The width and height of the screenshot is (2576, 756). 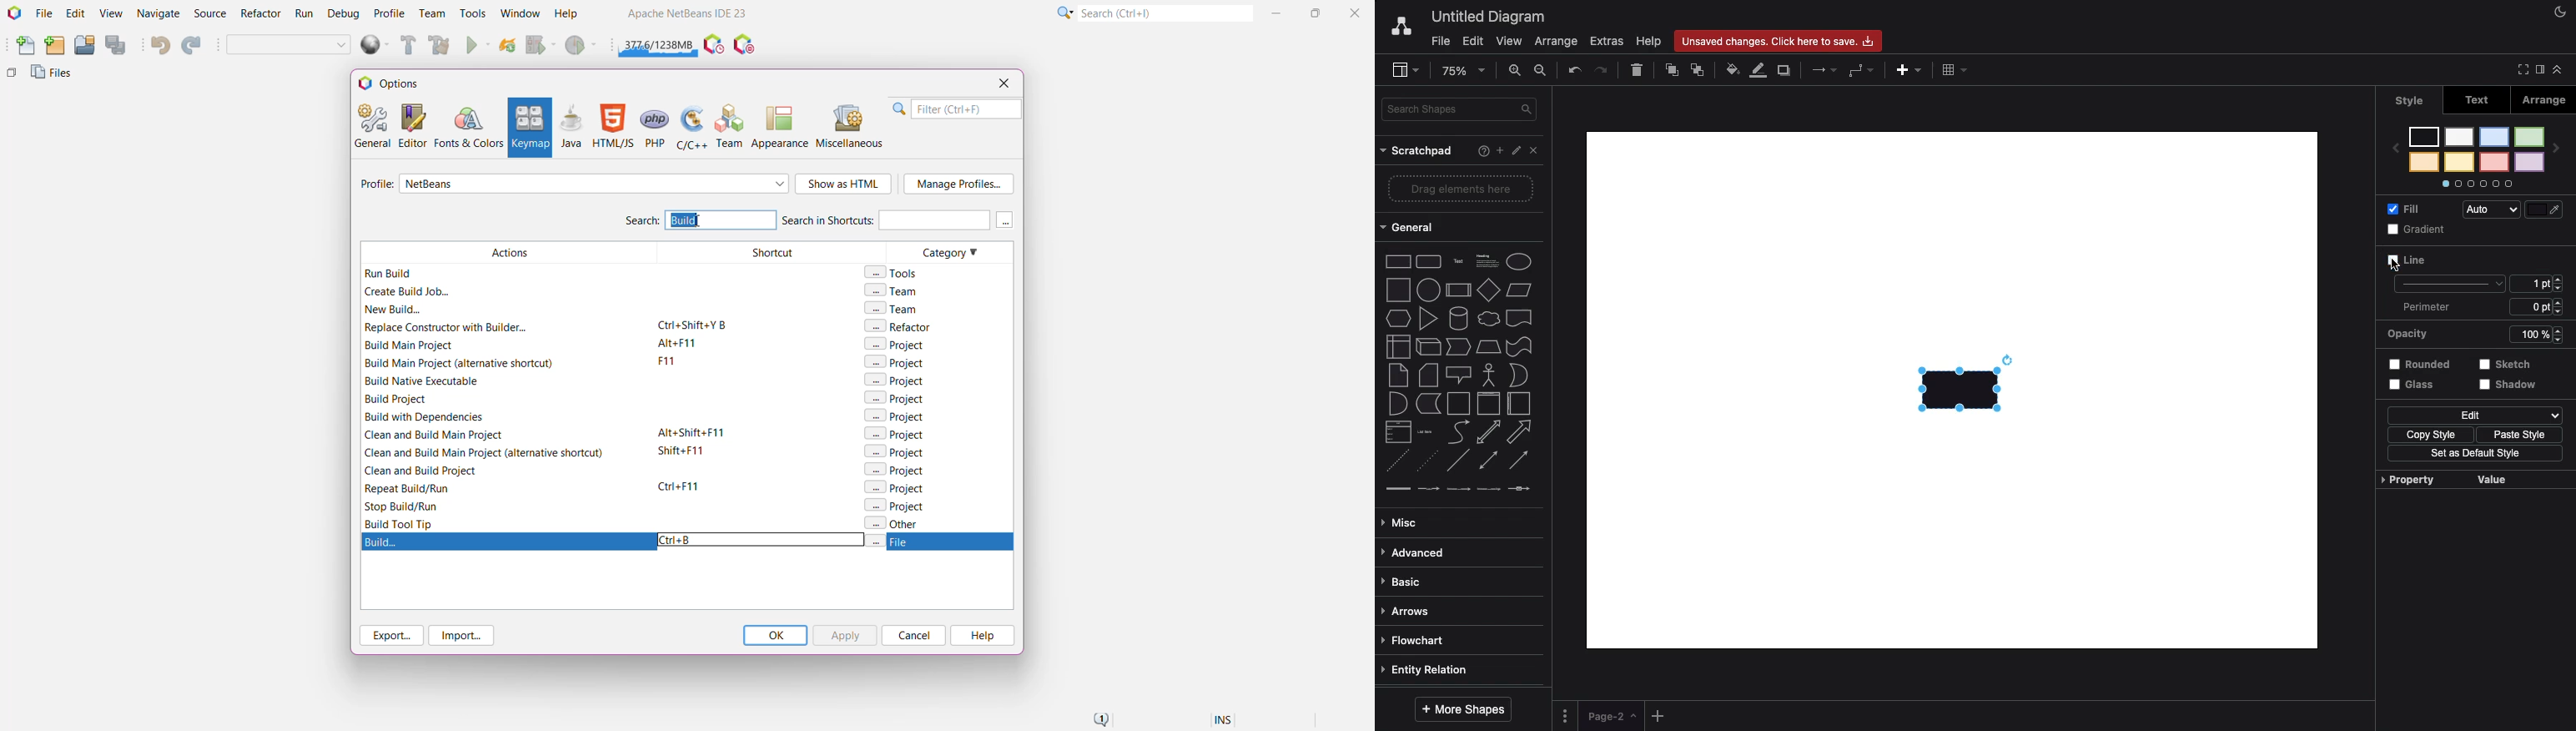 What do you see at coordinates (1488, 458) in the screenshot?
I see `bidirectional connector` at bounding box center [1488, 458].